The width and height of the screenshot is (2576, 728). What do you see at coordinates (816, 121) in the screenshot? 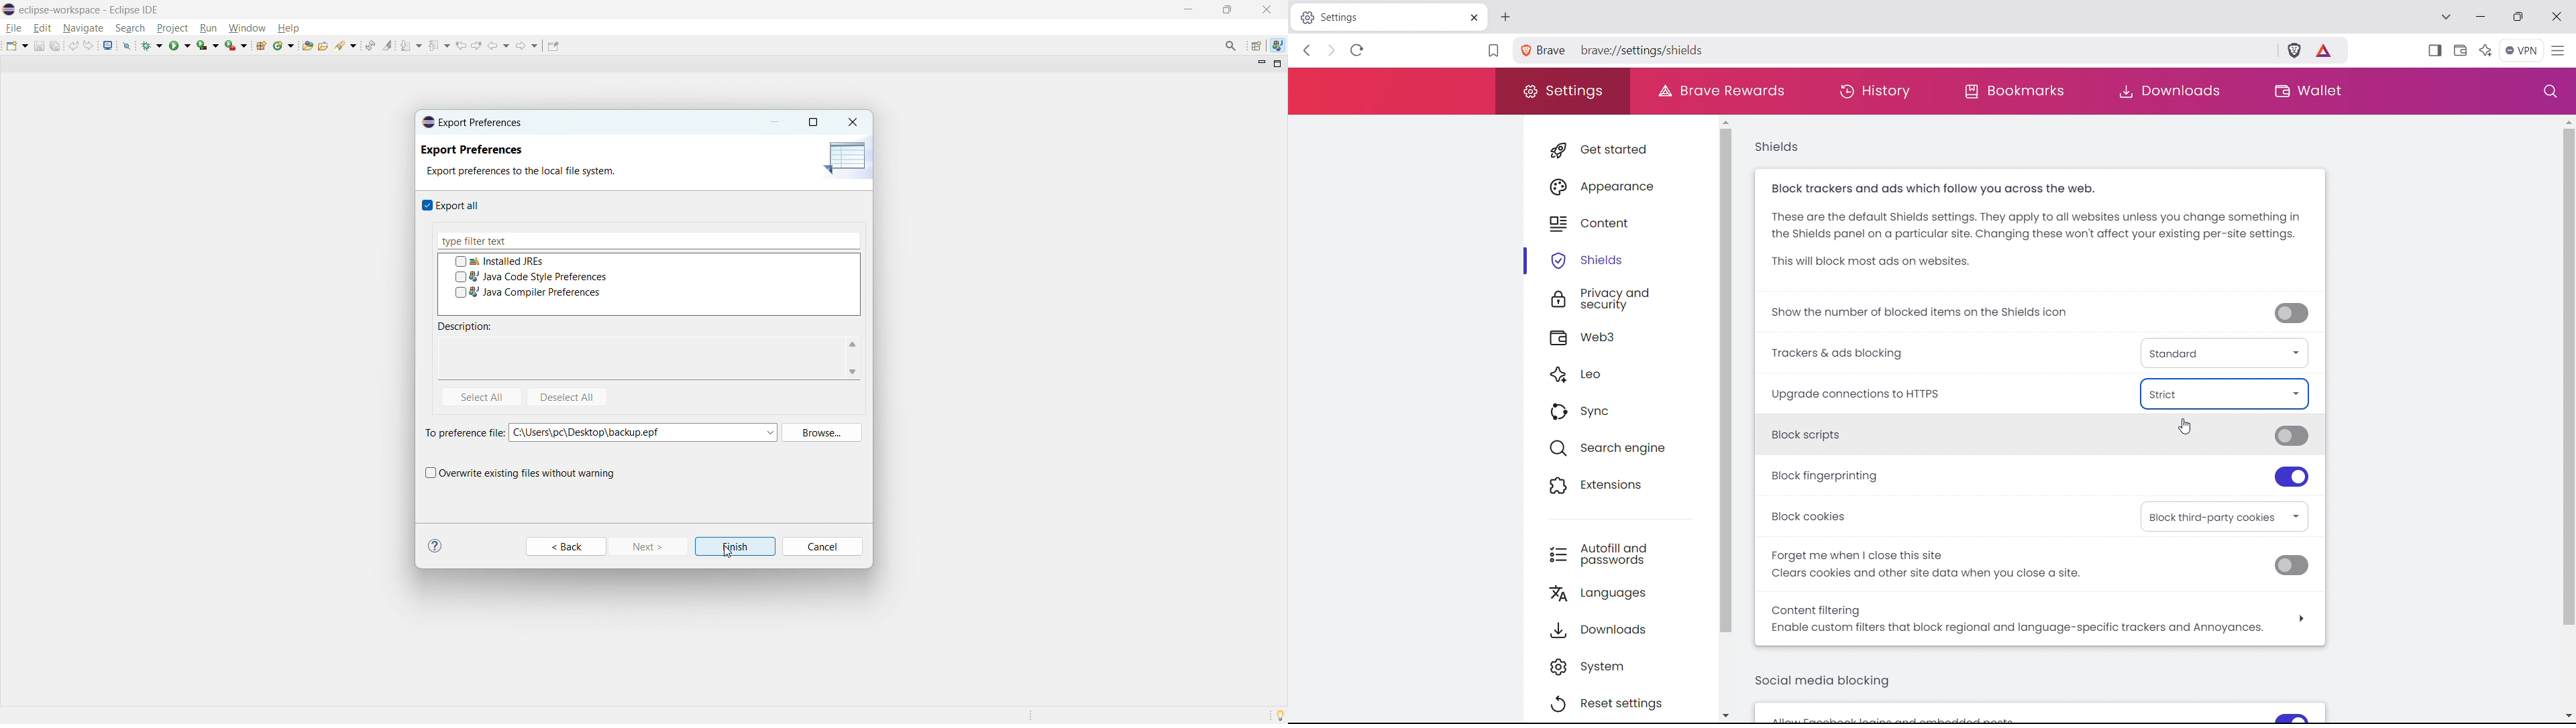
I see `maximize` at bounding box center [816, 121].